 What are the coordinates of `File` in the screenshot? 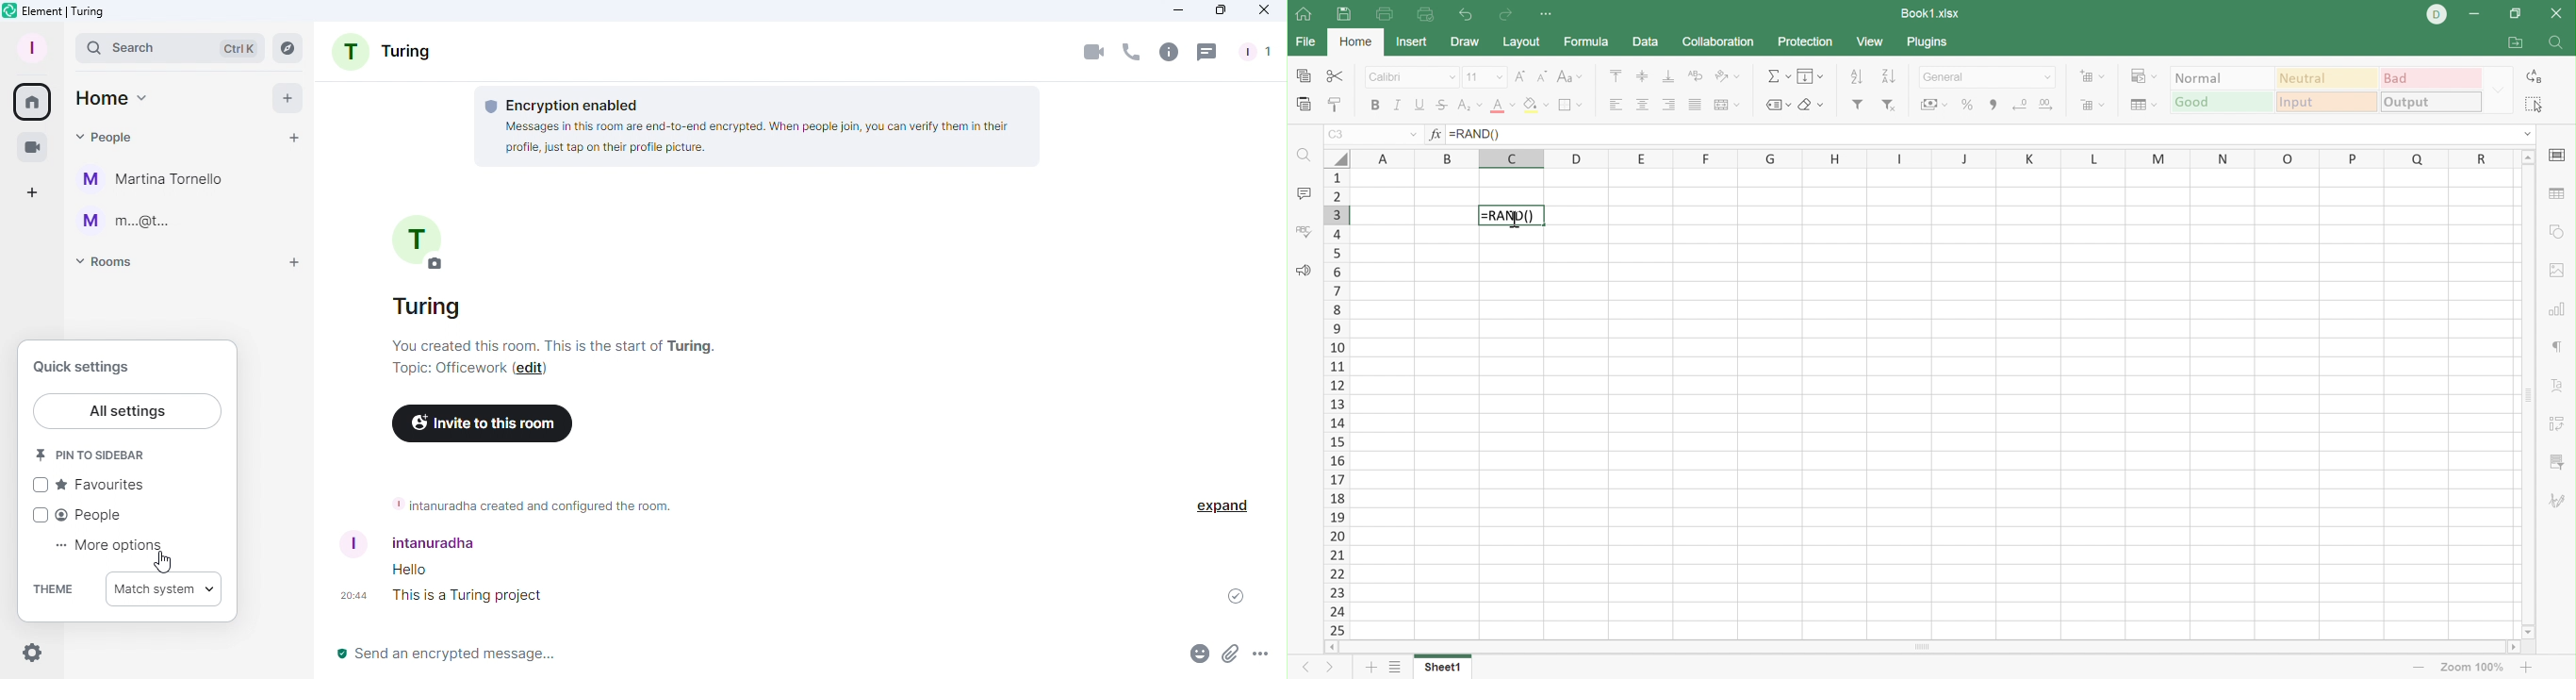 It's located at (1305, 42).